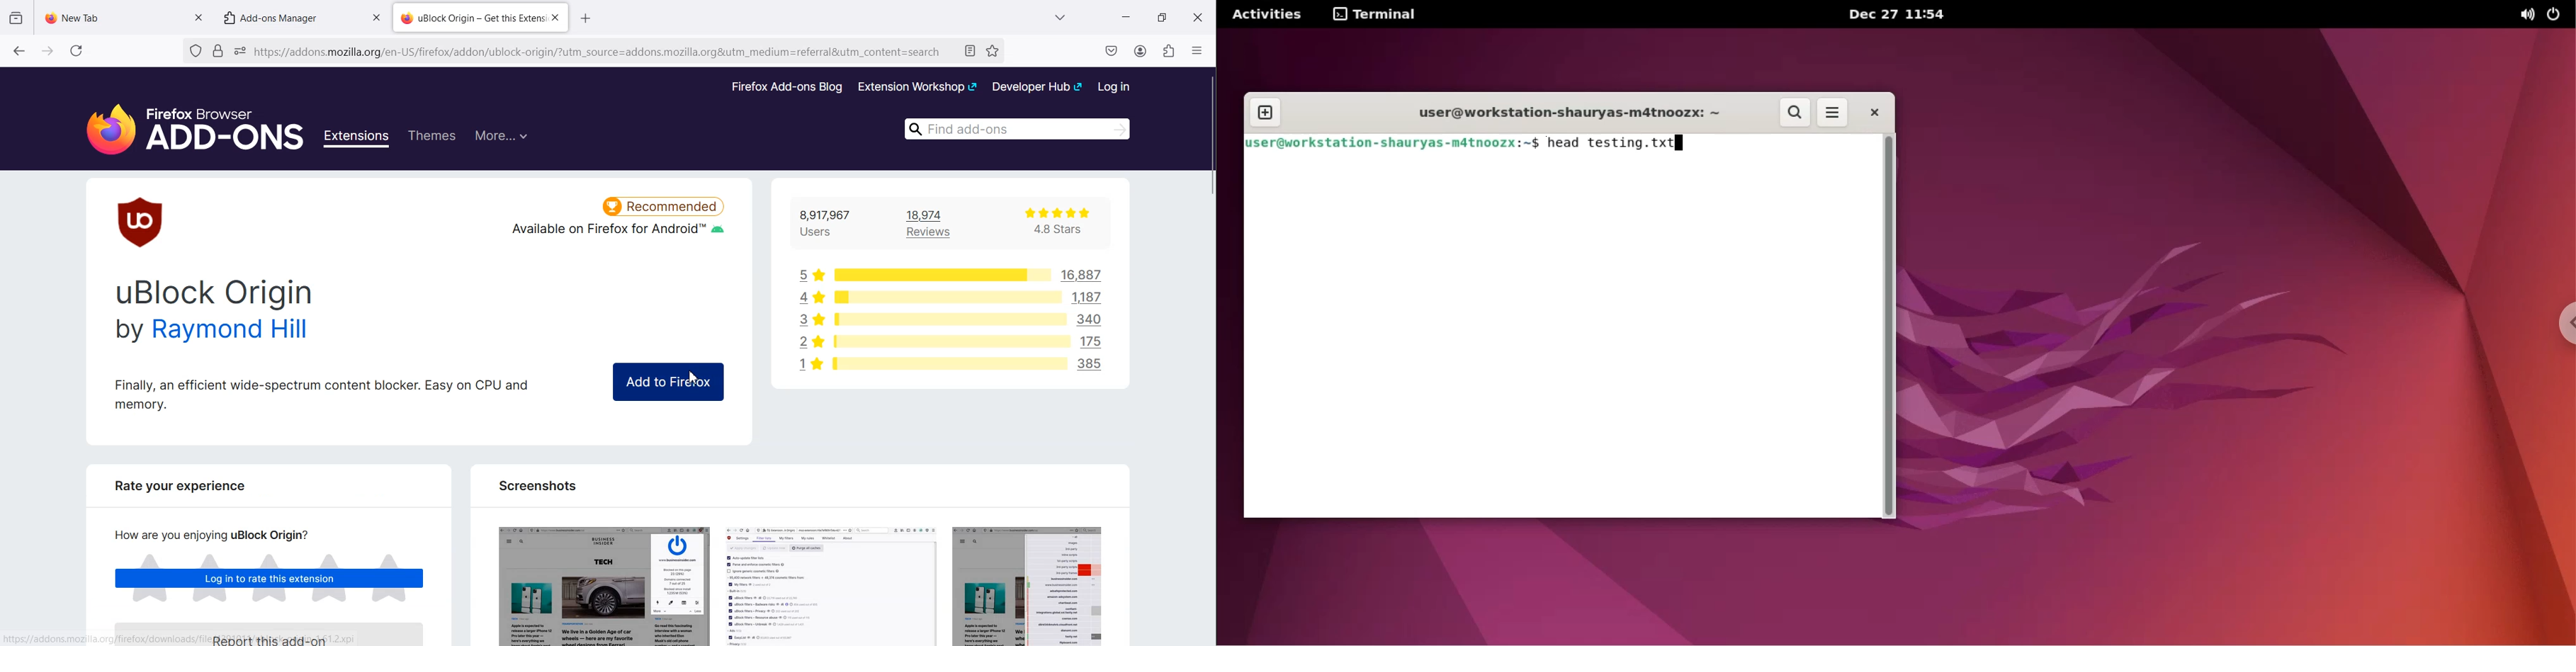 This screenshot has width=2576, height=672. I want to click on List all Tab, so click(1059, 17).